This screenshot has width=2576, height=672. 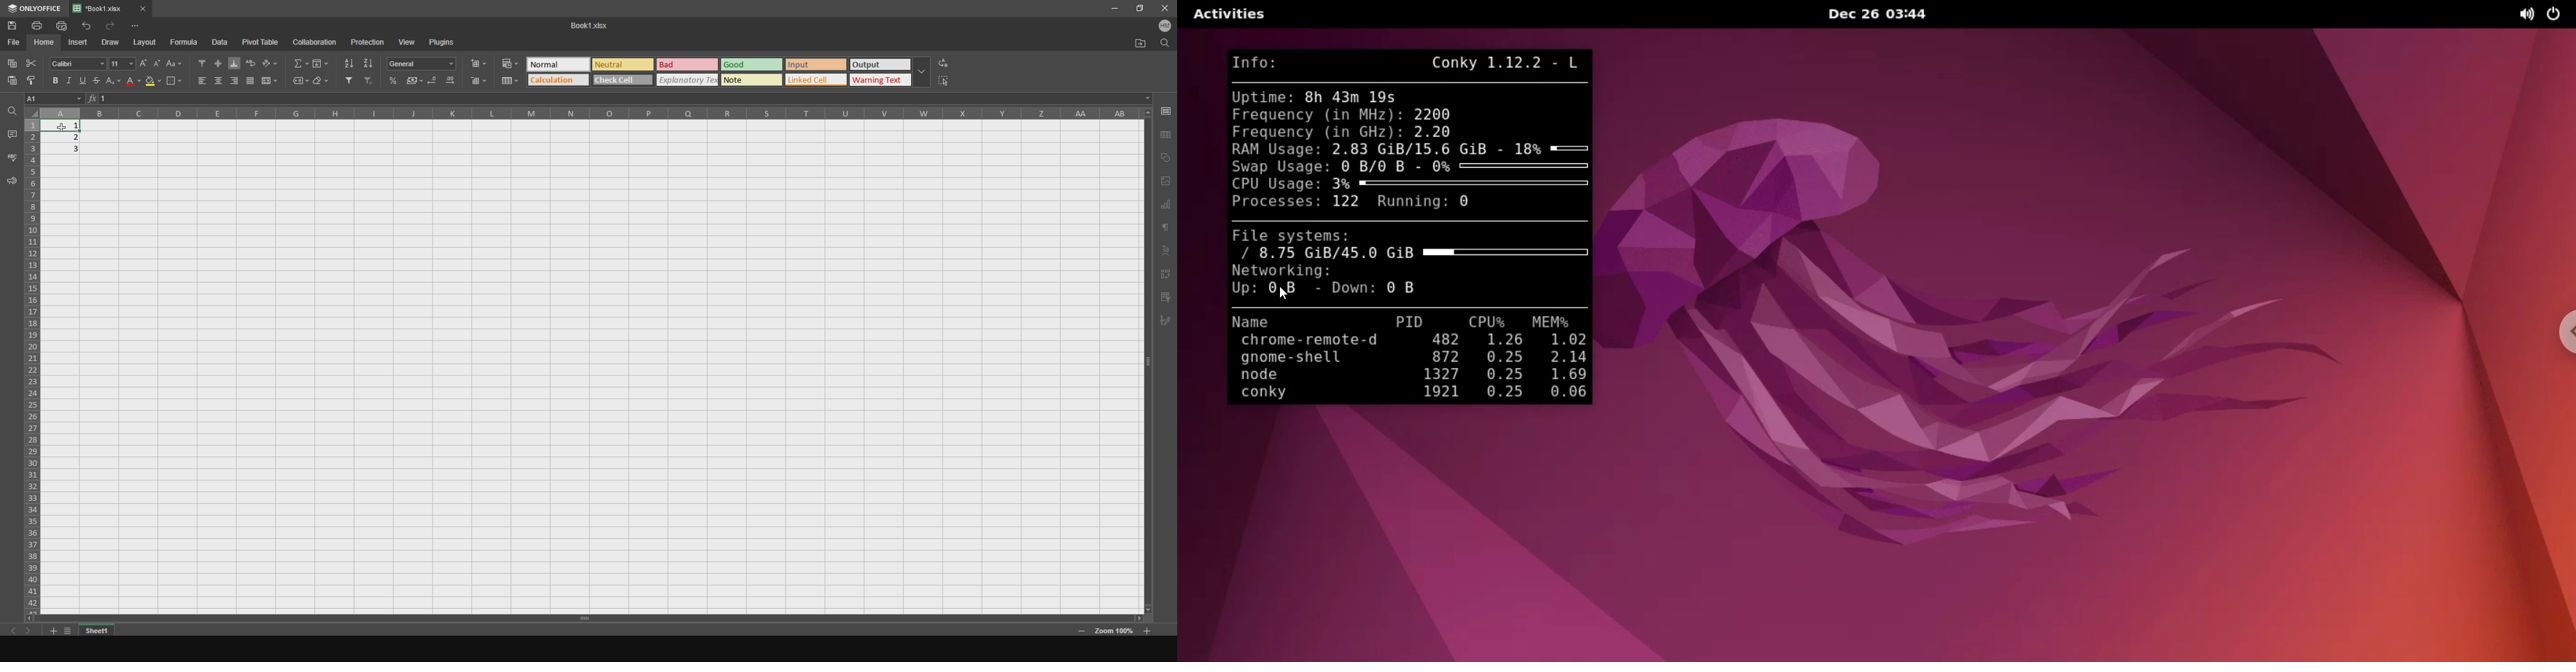 What do you see at coordinates (407, 40) in the screenshot?
I see `view` at bounding box center [407, 40].